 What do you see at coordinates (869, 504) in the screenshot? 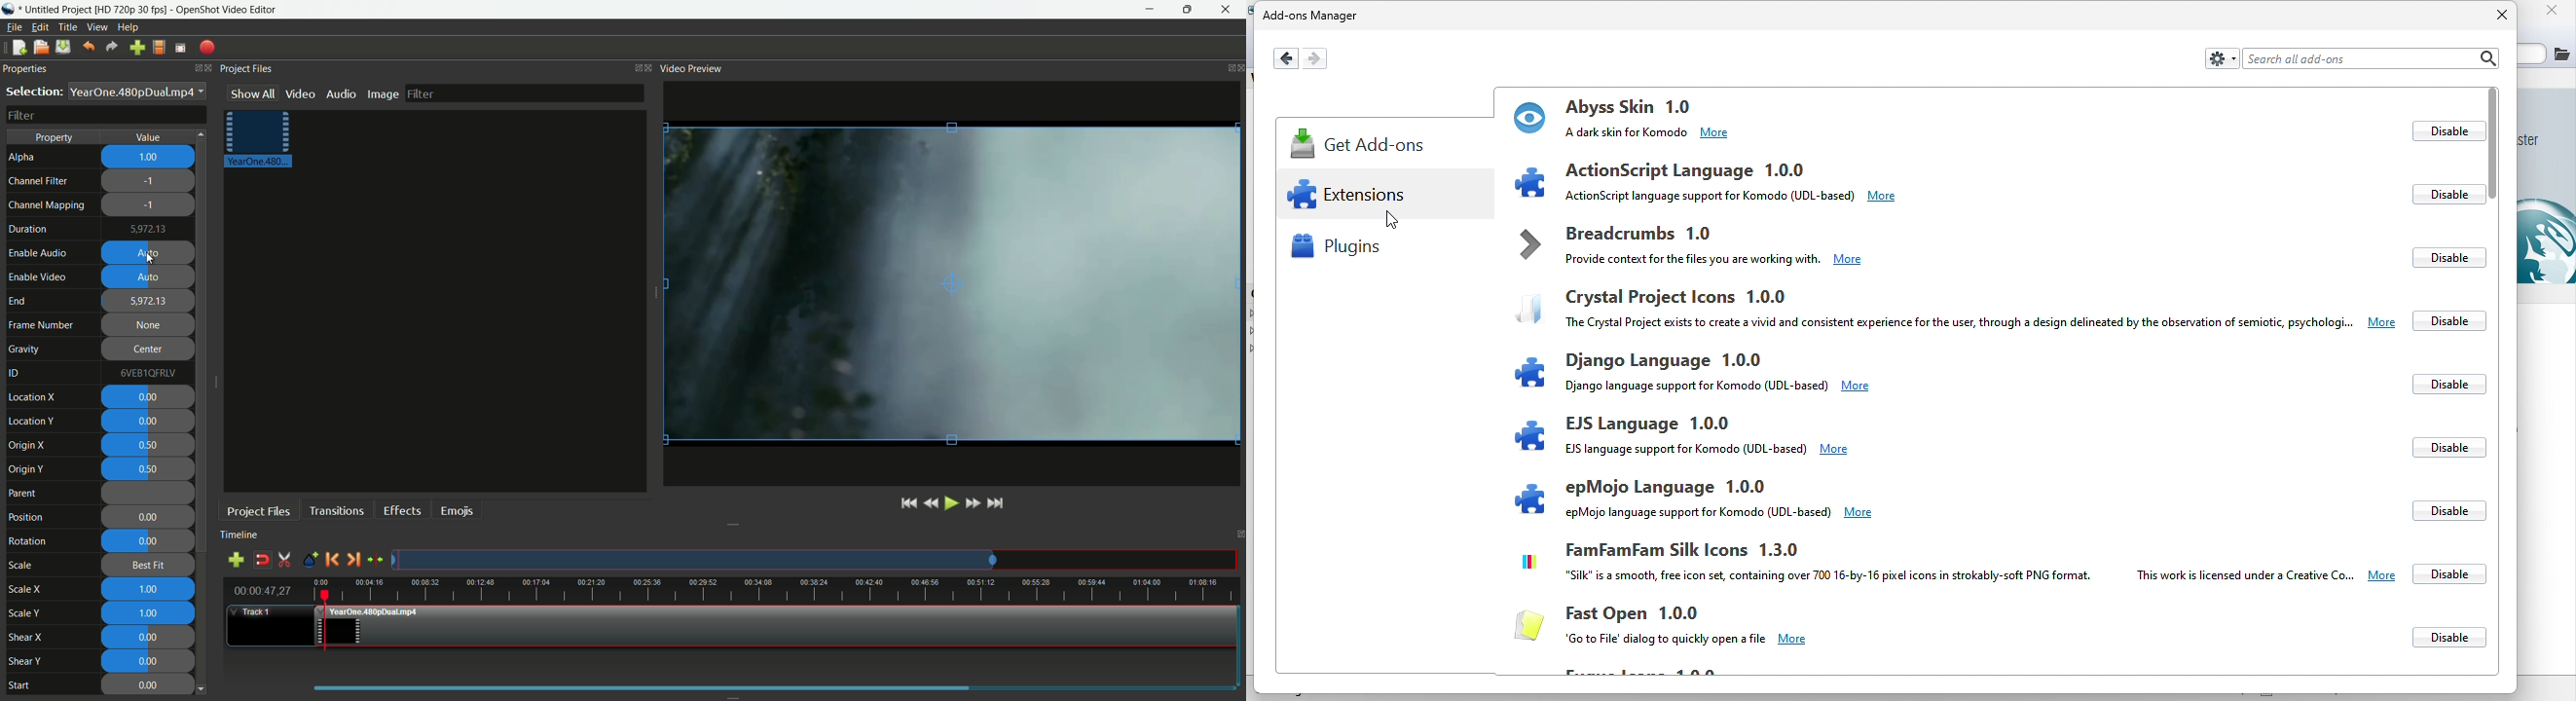
I see `rewind` at bounding box center [869, 504].